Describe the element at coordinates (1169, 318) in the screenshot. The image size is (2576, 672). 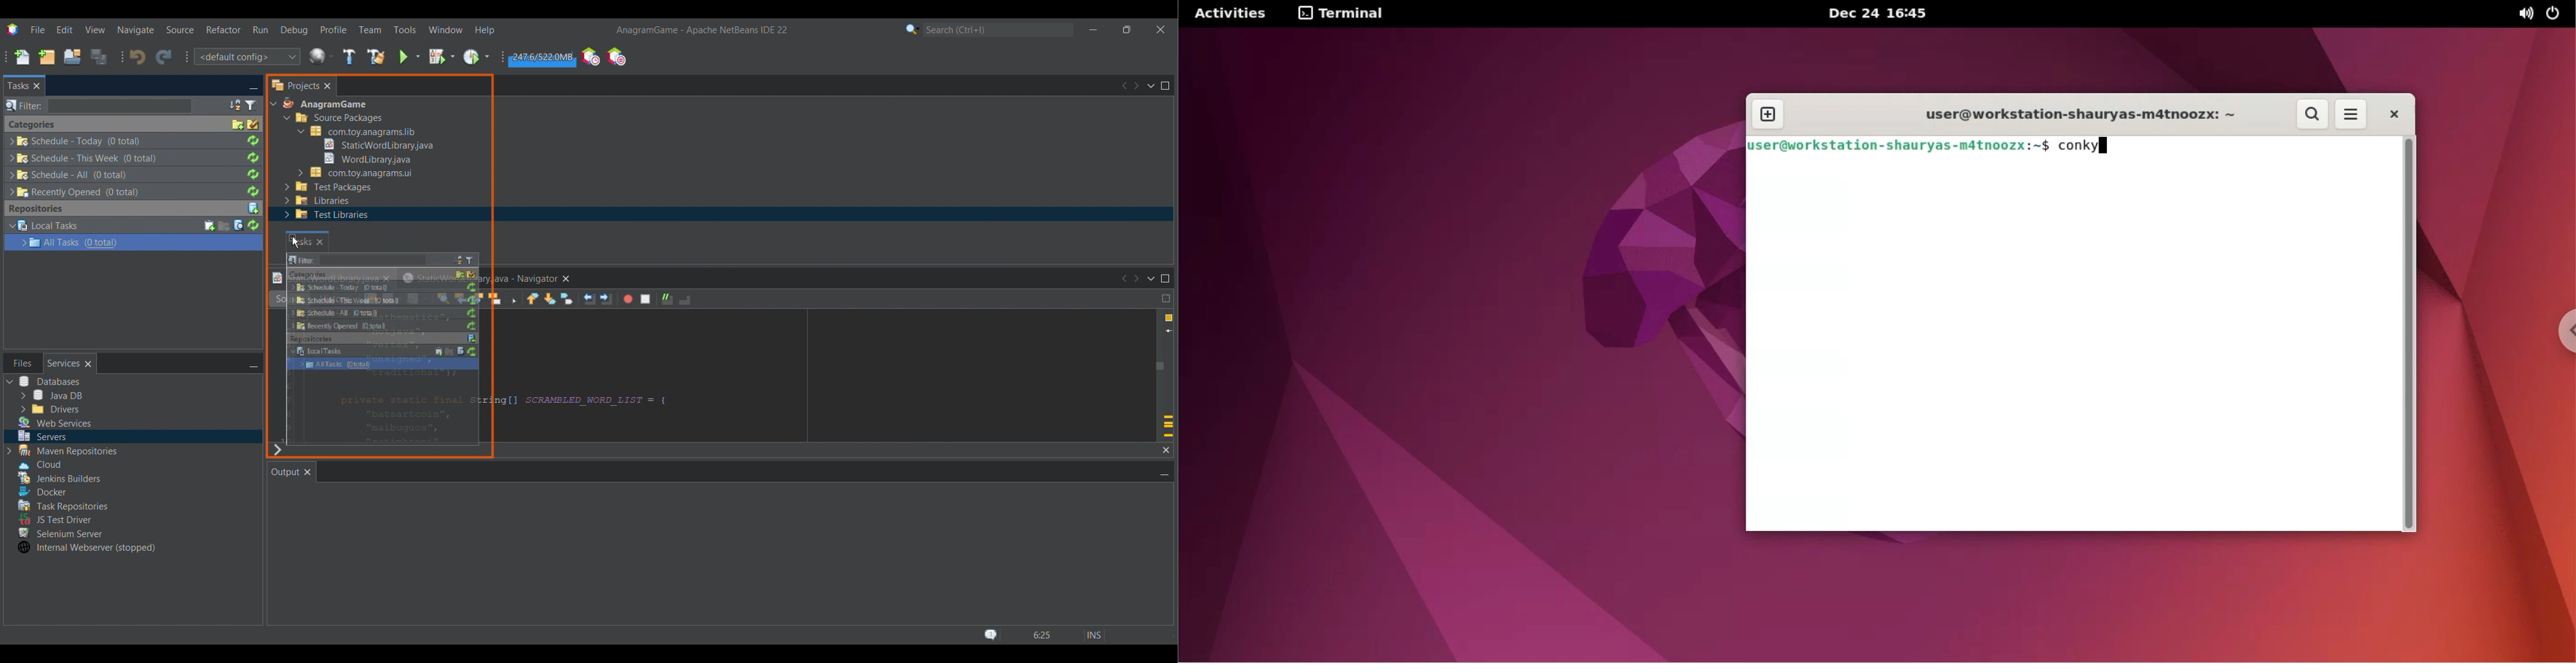
I see `4 warnings ` at that location.